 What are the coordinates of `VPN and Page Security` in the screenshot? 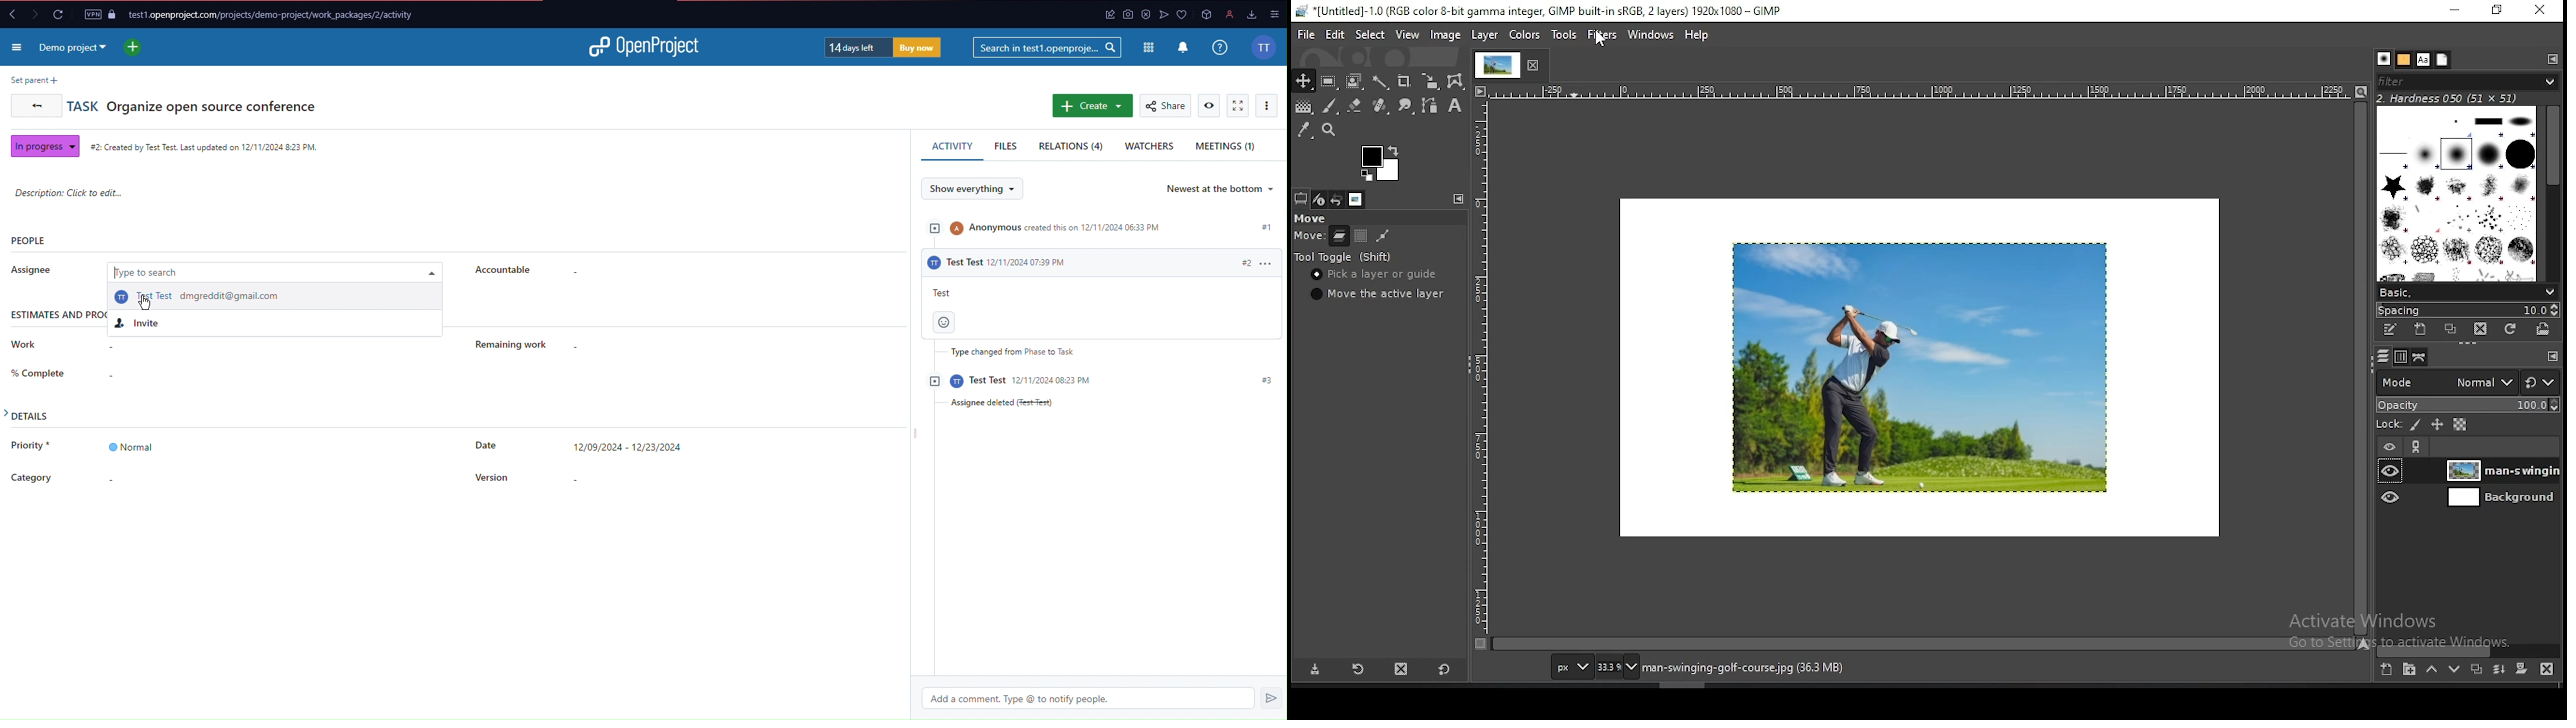 It's located at (99, 14).